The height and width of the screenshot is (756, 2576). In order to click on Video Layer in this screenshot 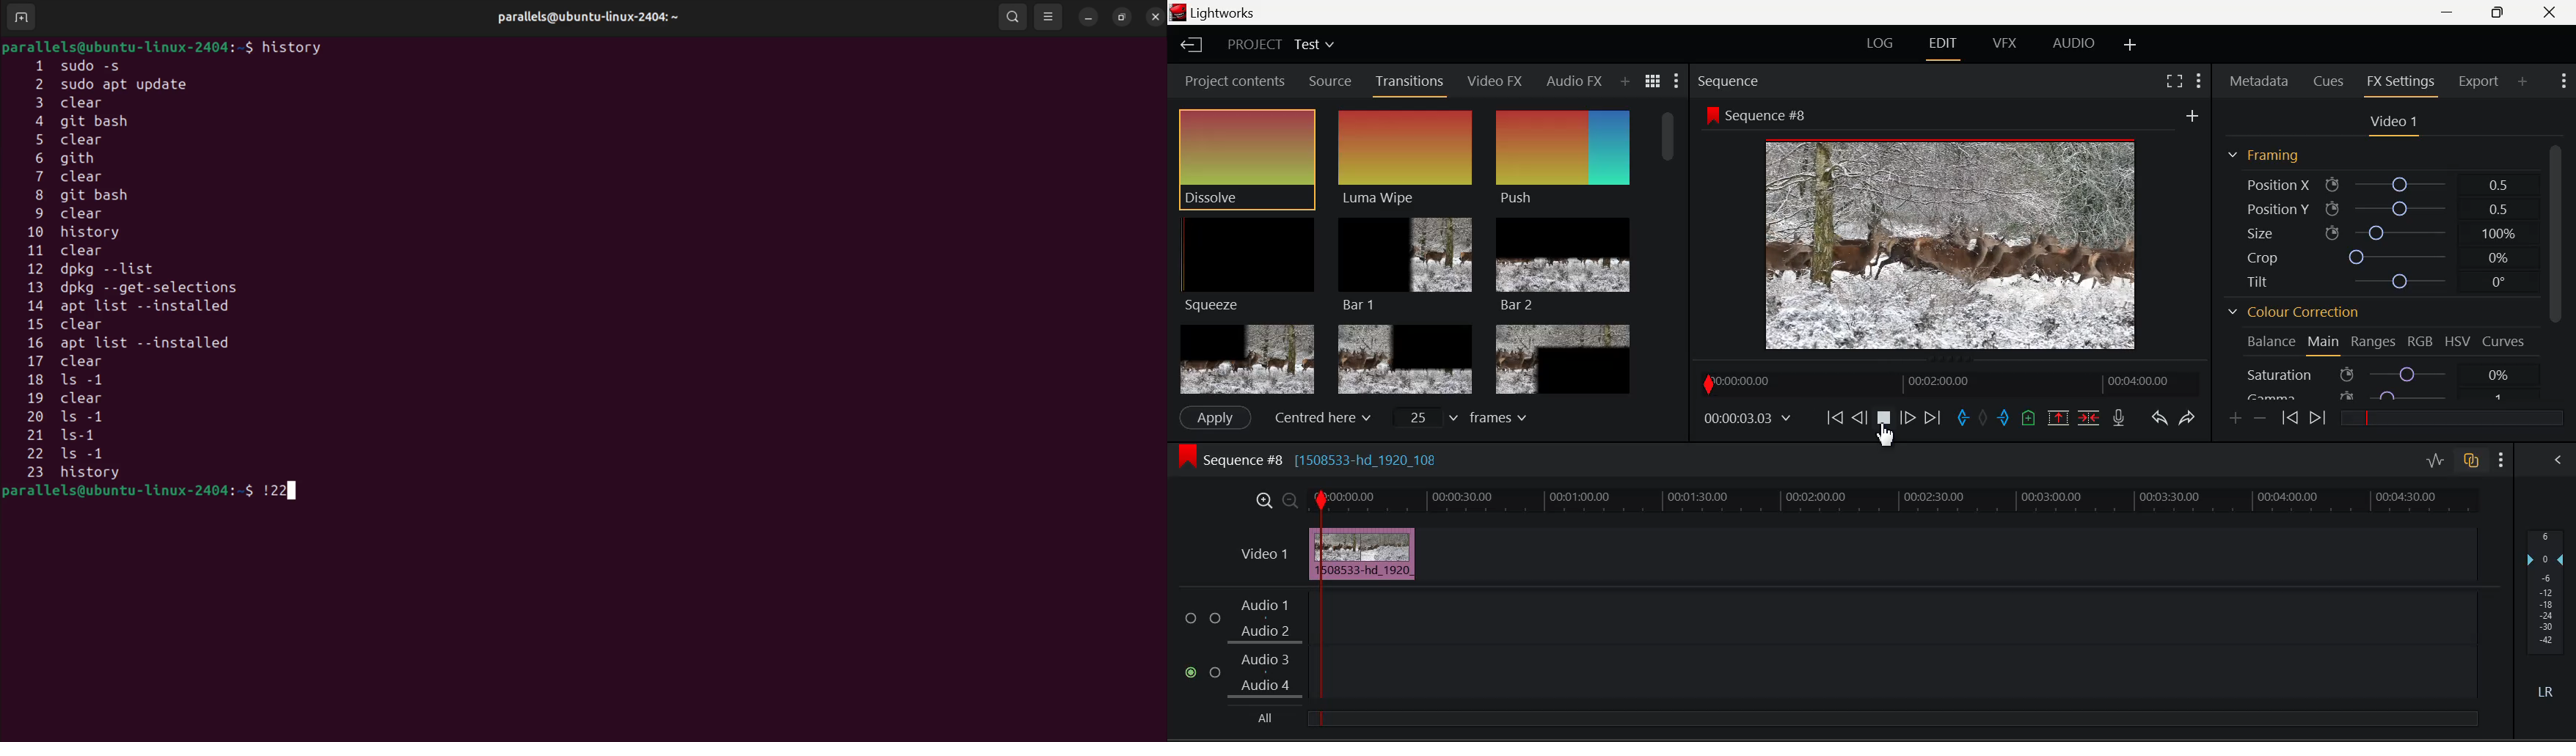, I will do `click(1264, 554)`.